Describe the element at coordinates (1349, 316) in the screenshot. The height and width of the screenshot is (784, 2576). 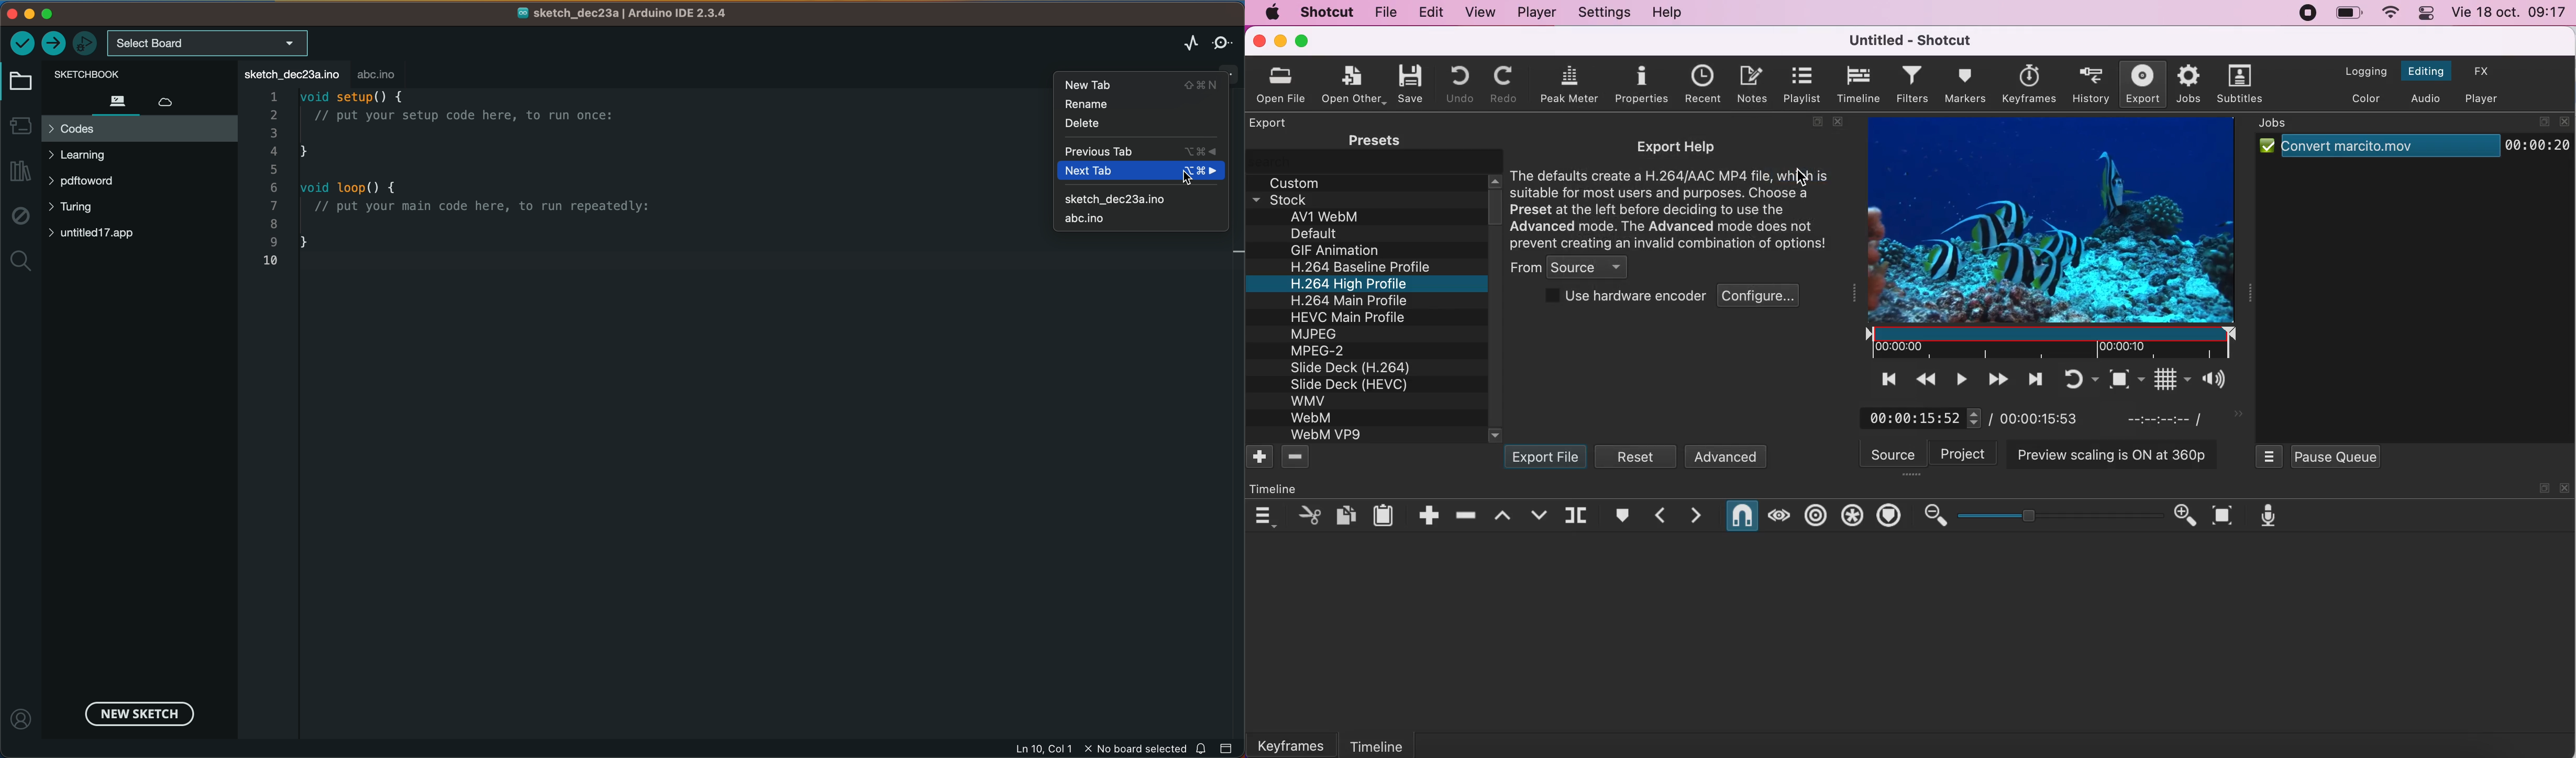
I see `HEVC Main Profile` at that location.